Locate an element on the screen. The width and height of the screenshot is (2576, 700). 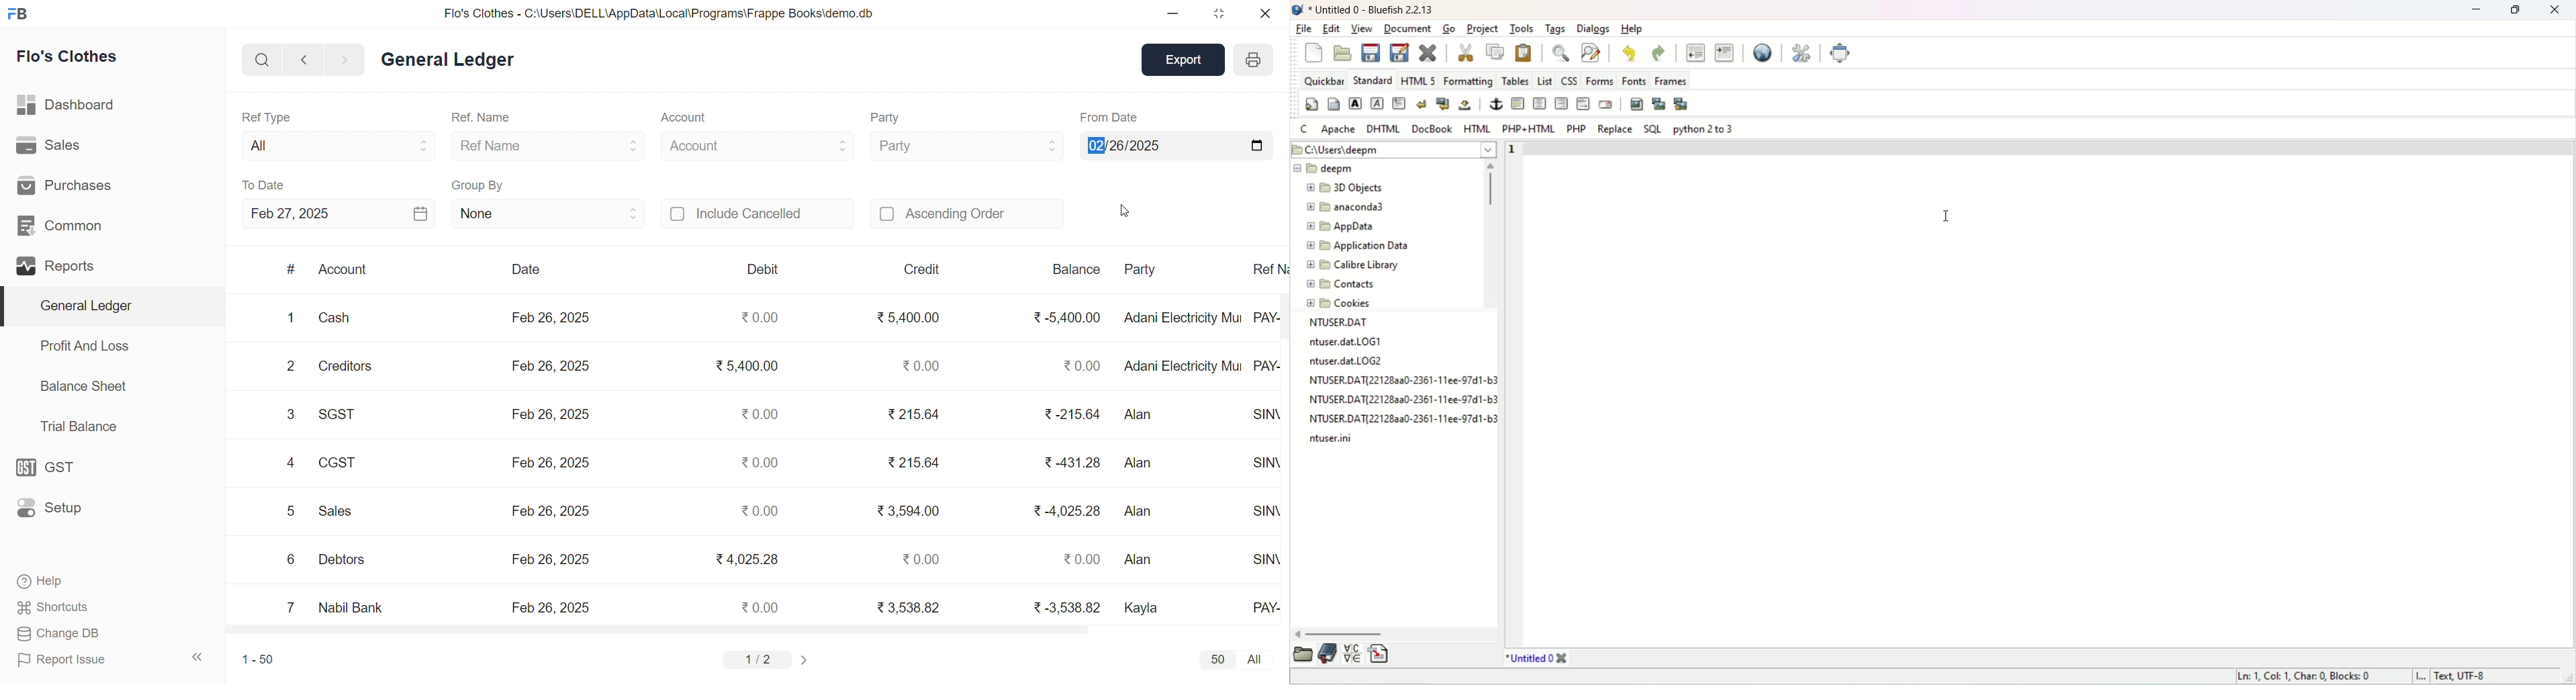
CURSOR is located at coordinates (1125, 213).